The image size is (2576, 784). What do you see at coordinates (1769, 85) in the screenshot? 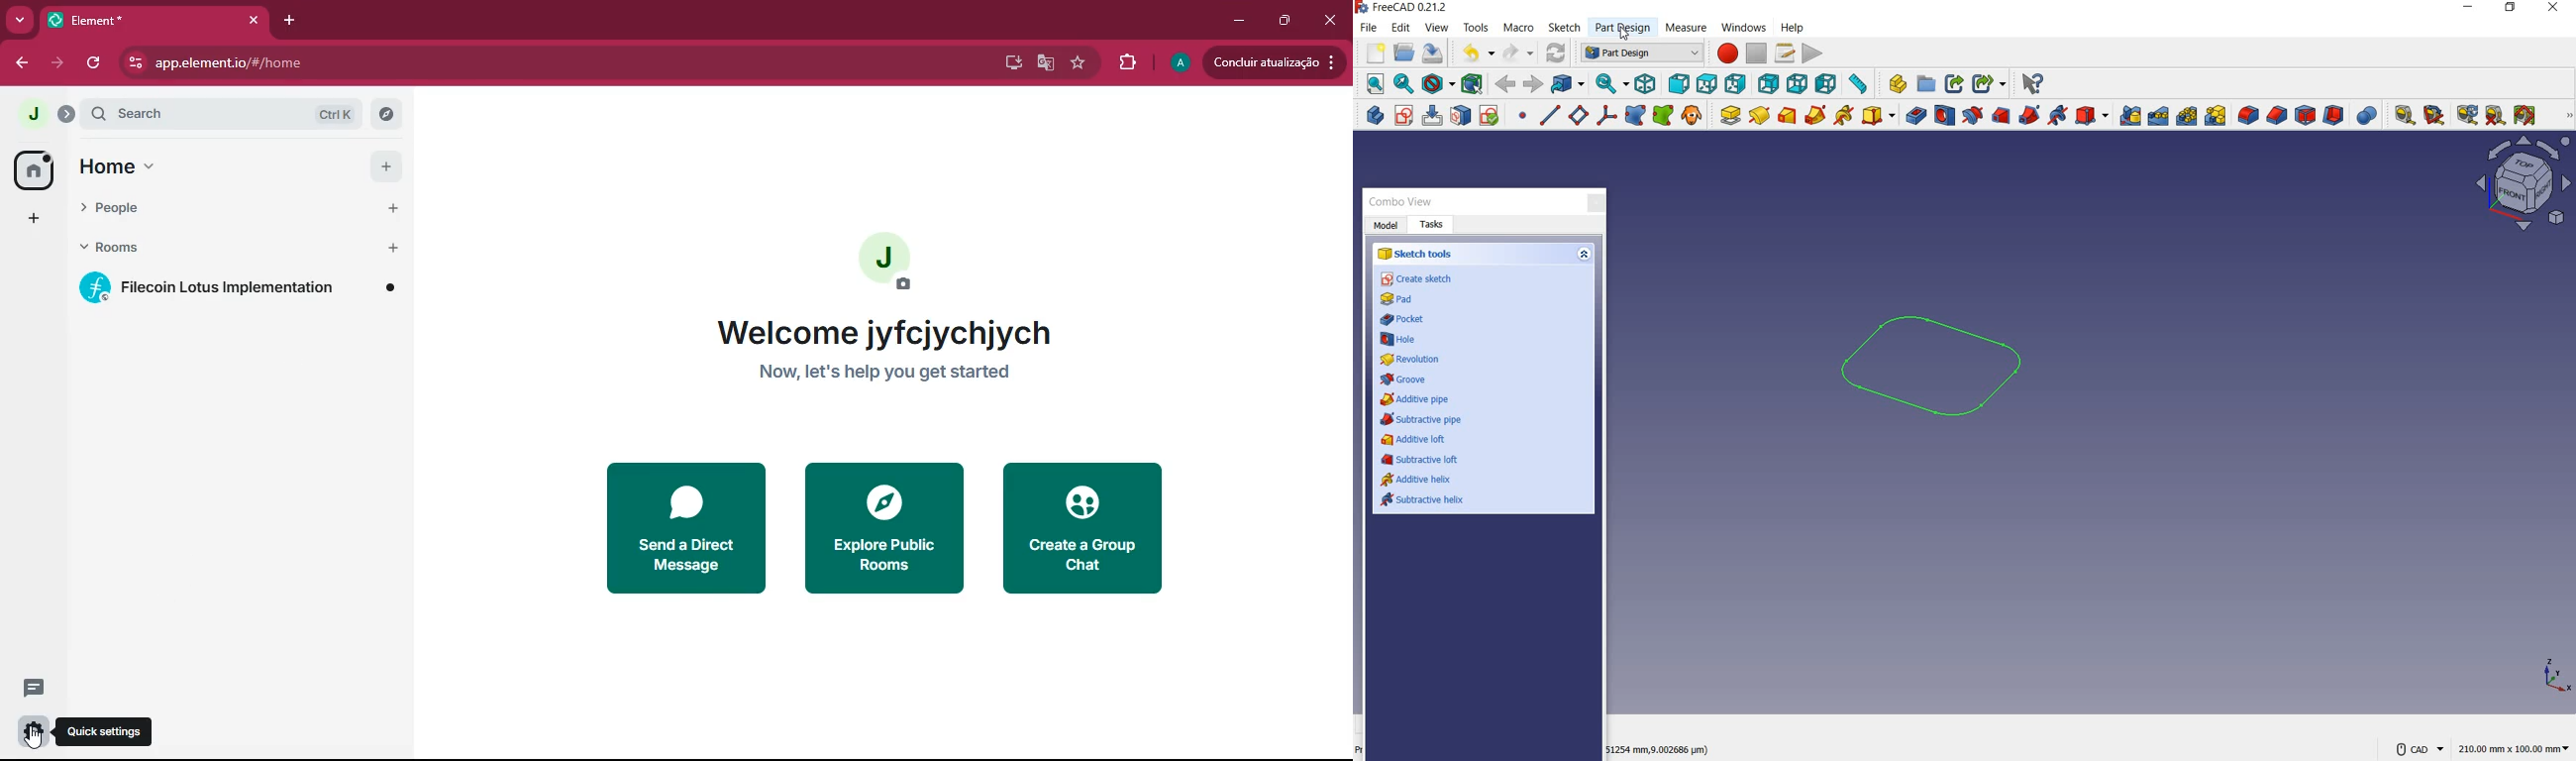
I see `rear` at bounding box center [1769, 85].